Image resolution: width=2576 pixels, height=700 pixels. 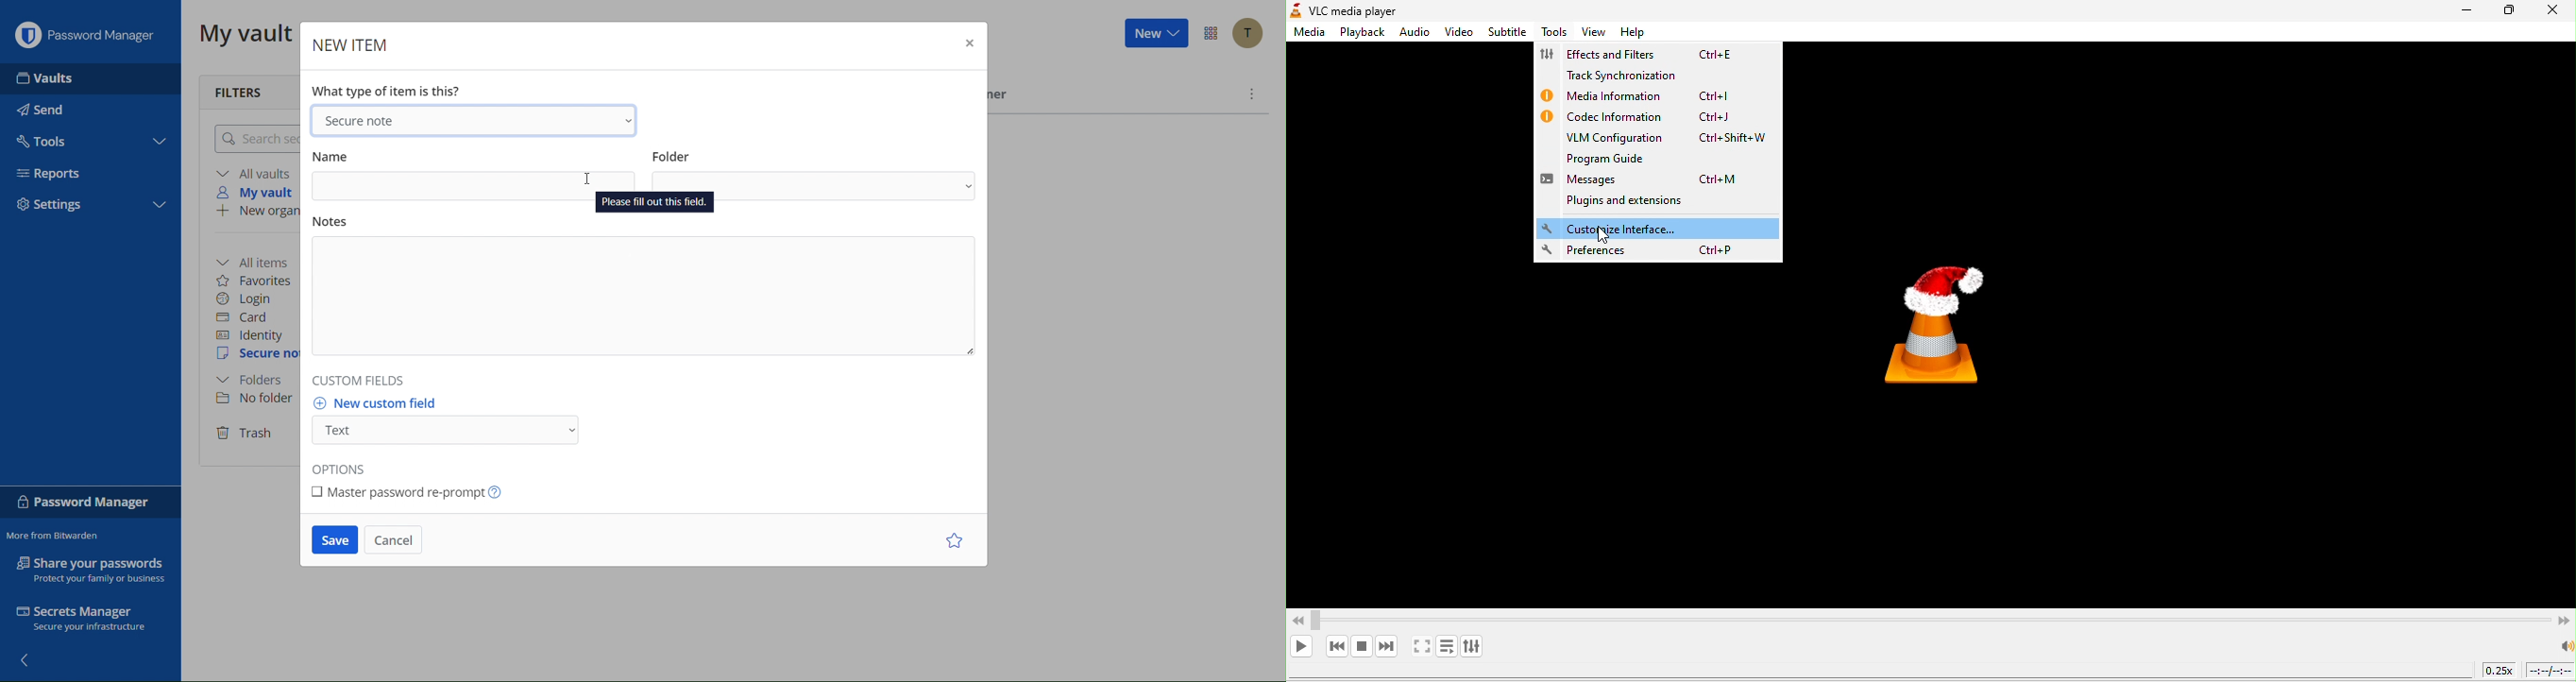 I want to click on maximize, so click(x=2514, y=12).